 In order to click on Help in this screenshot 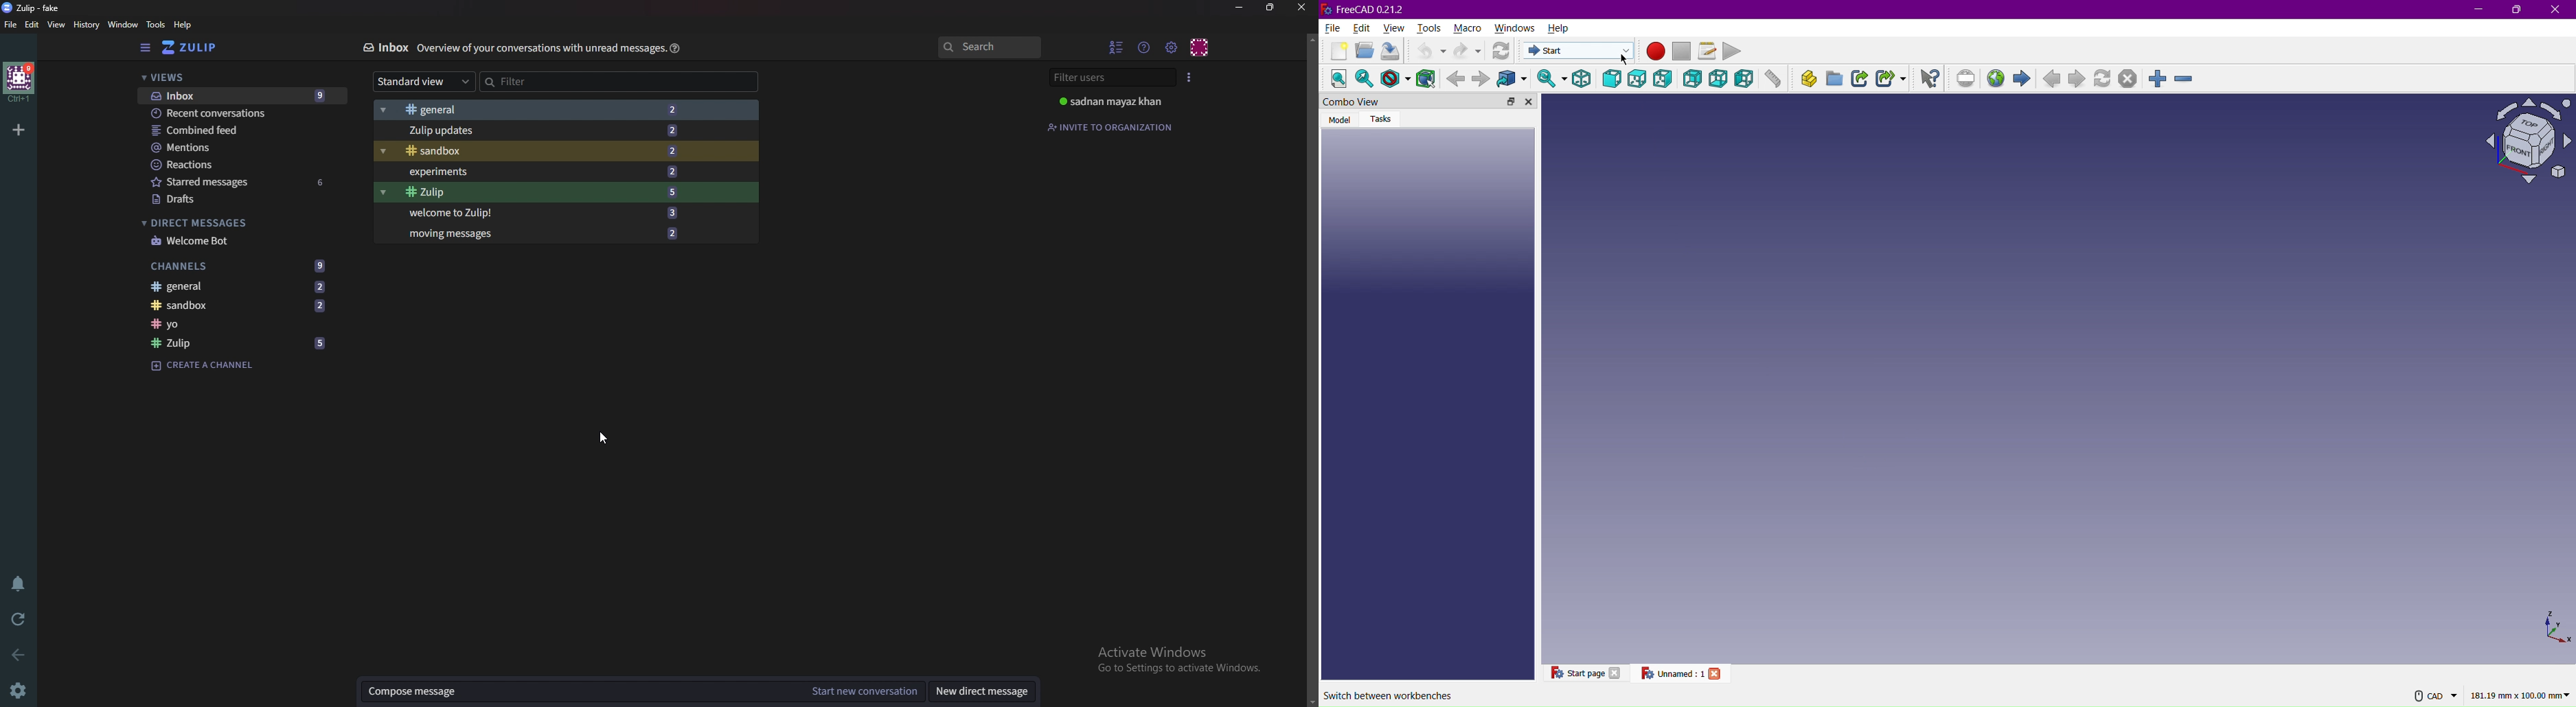, I will do `click(1560, 27)`.